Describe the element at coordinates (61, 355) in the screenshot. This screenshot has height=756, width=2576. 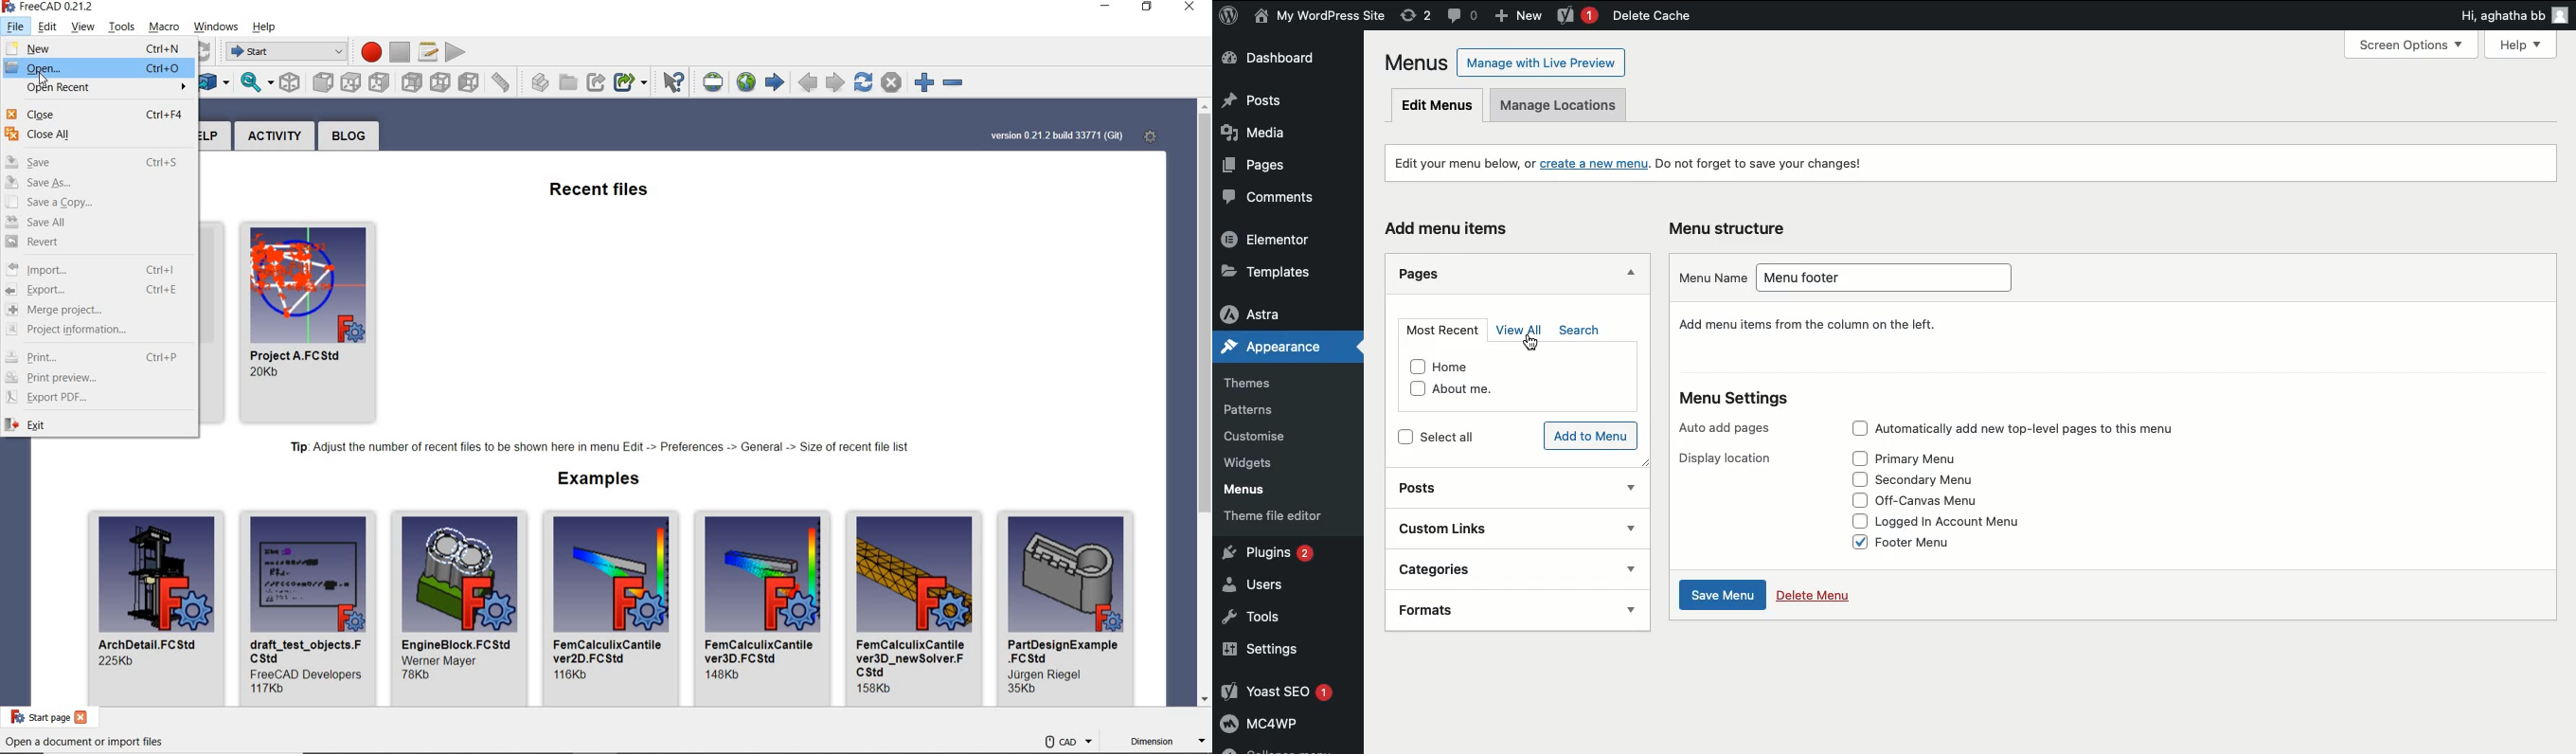
I see `PRINT` at that location.